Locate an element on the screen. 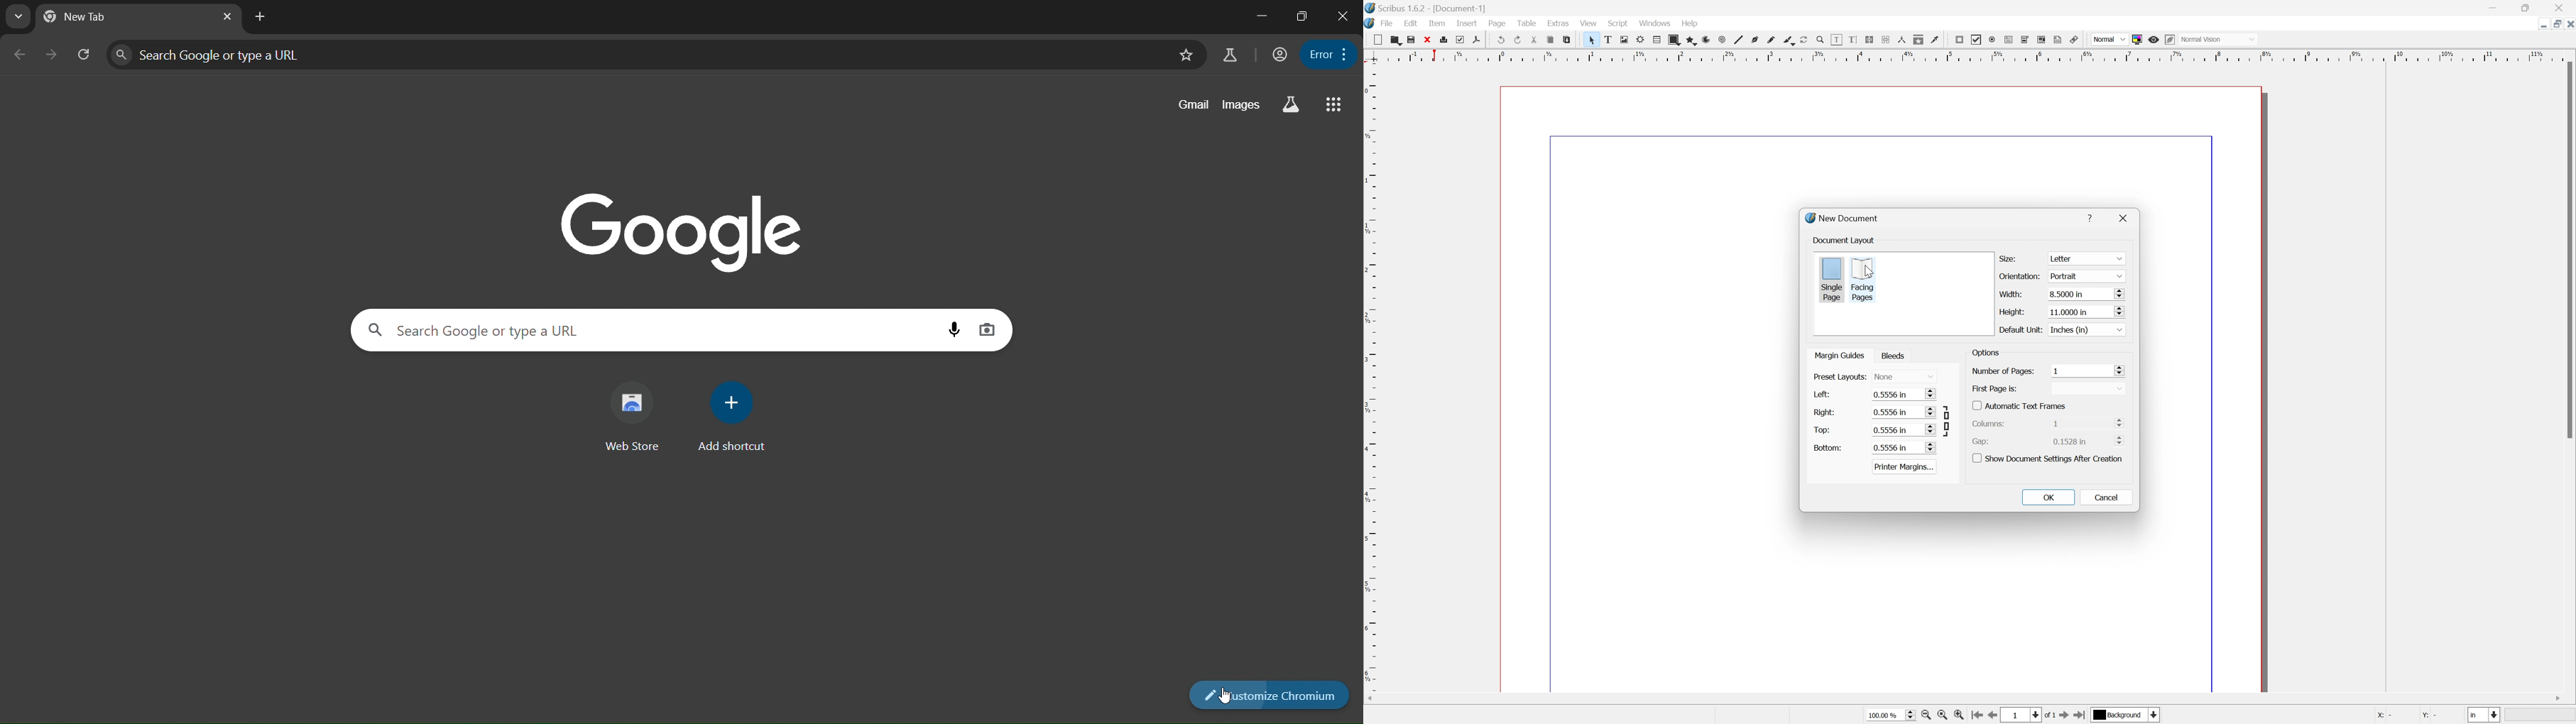 The image size is (2576, 728). reload page is located at coordinates (84, 55).